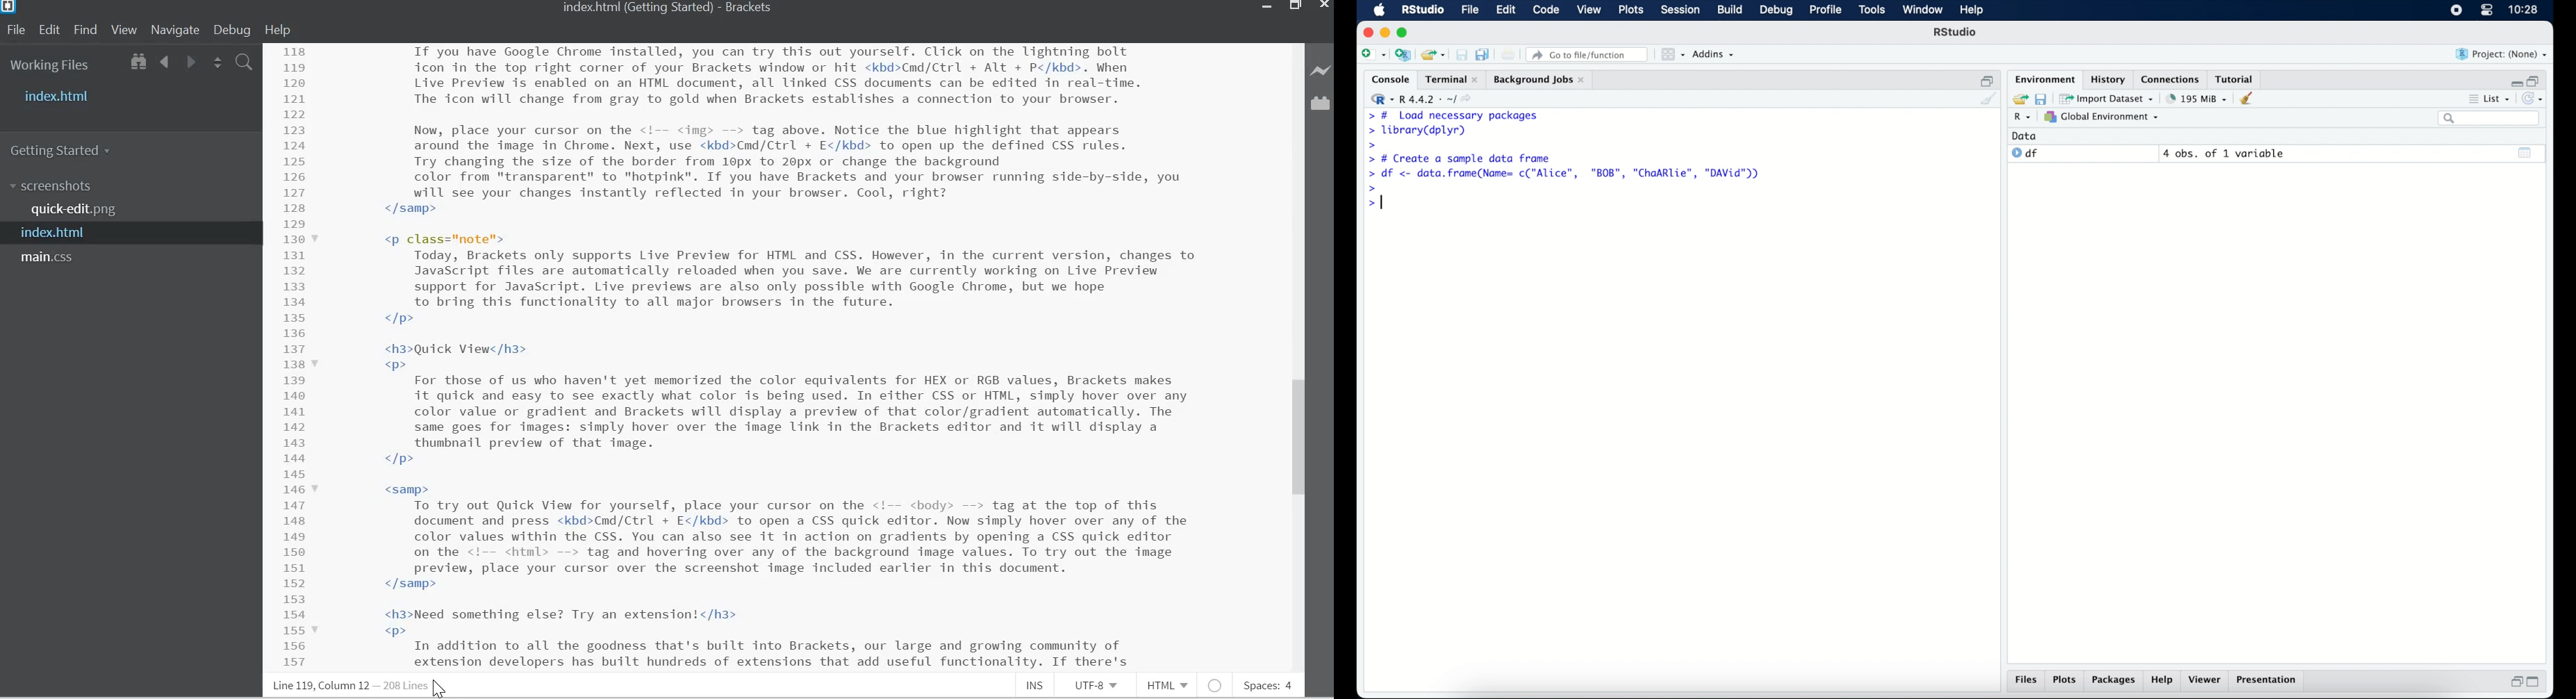 The width and height of the screenshot is (2576, 700). I want to click on history, so click(2107, 78).